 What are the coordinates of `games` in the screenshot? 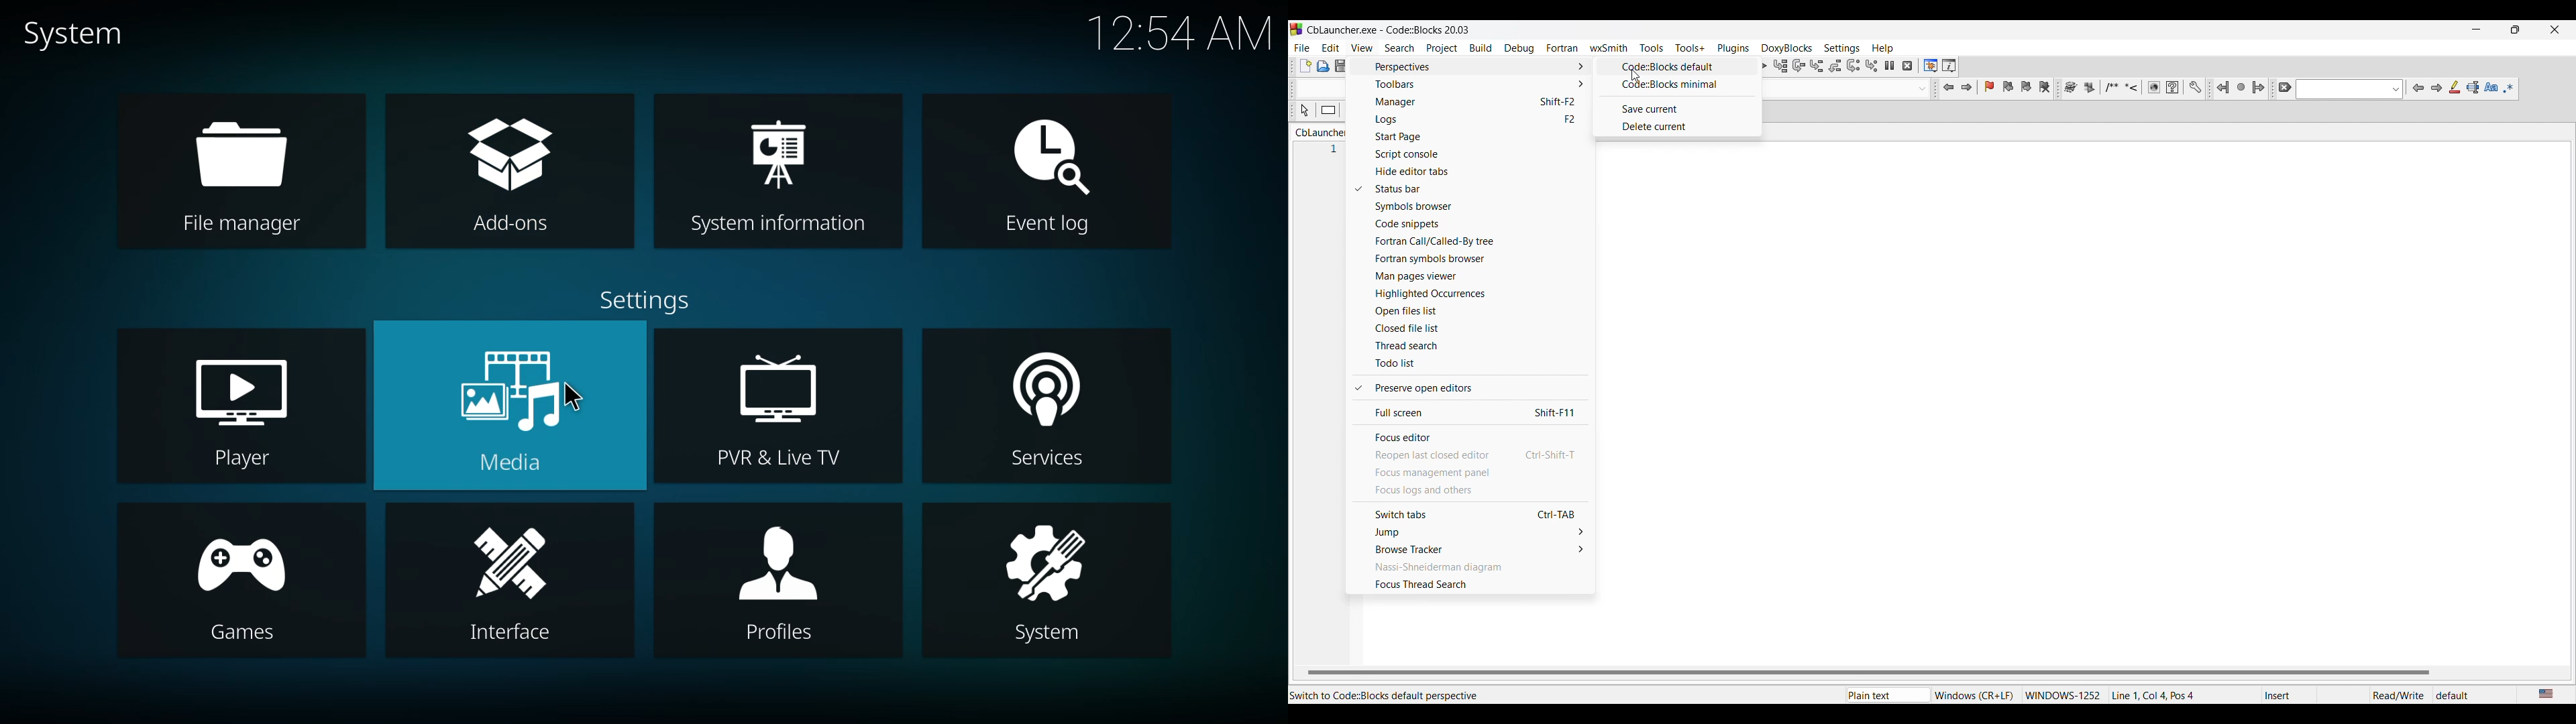 It's located at (247, 585).